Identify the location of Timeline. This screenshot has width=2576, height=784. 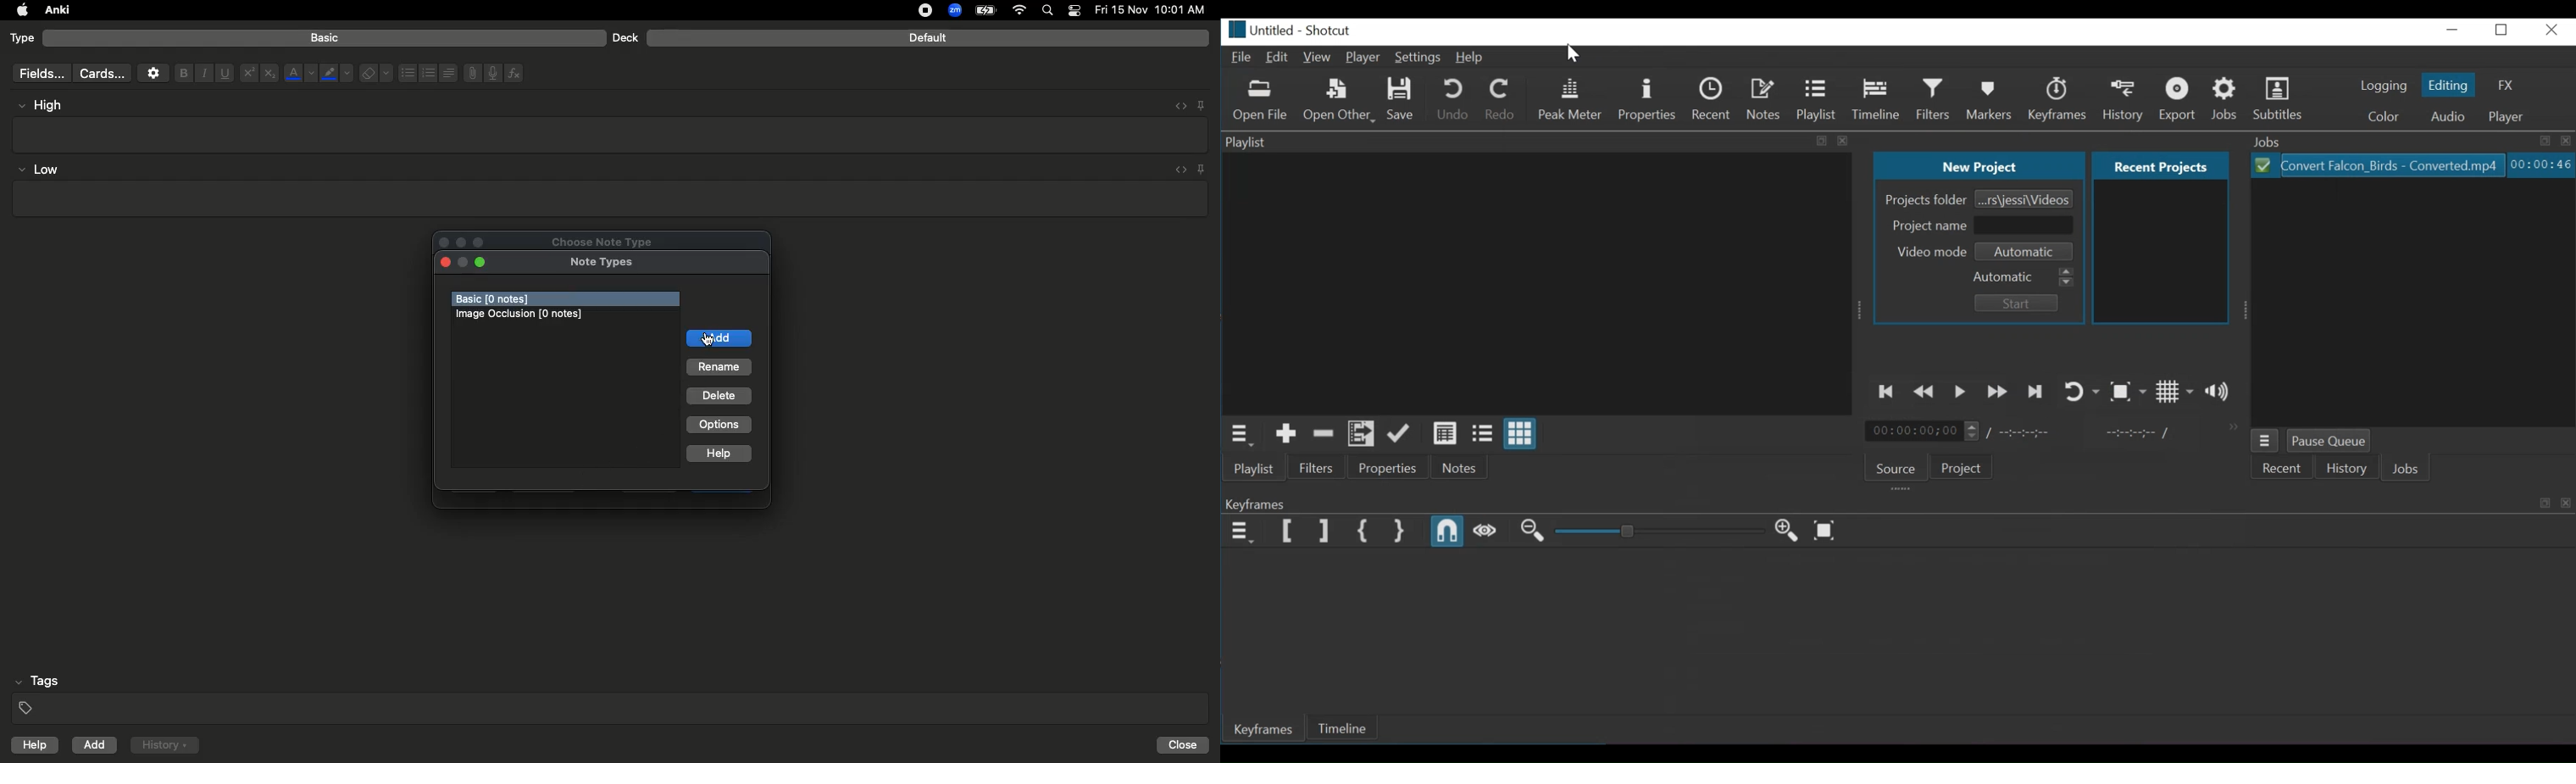
(1876, 100).